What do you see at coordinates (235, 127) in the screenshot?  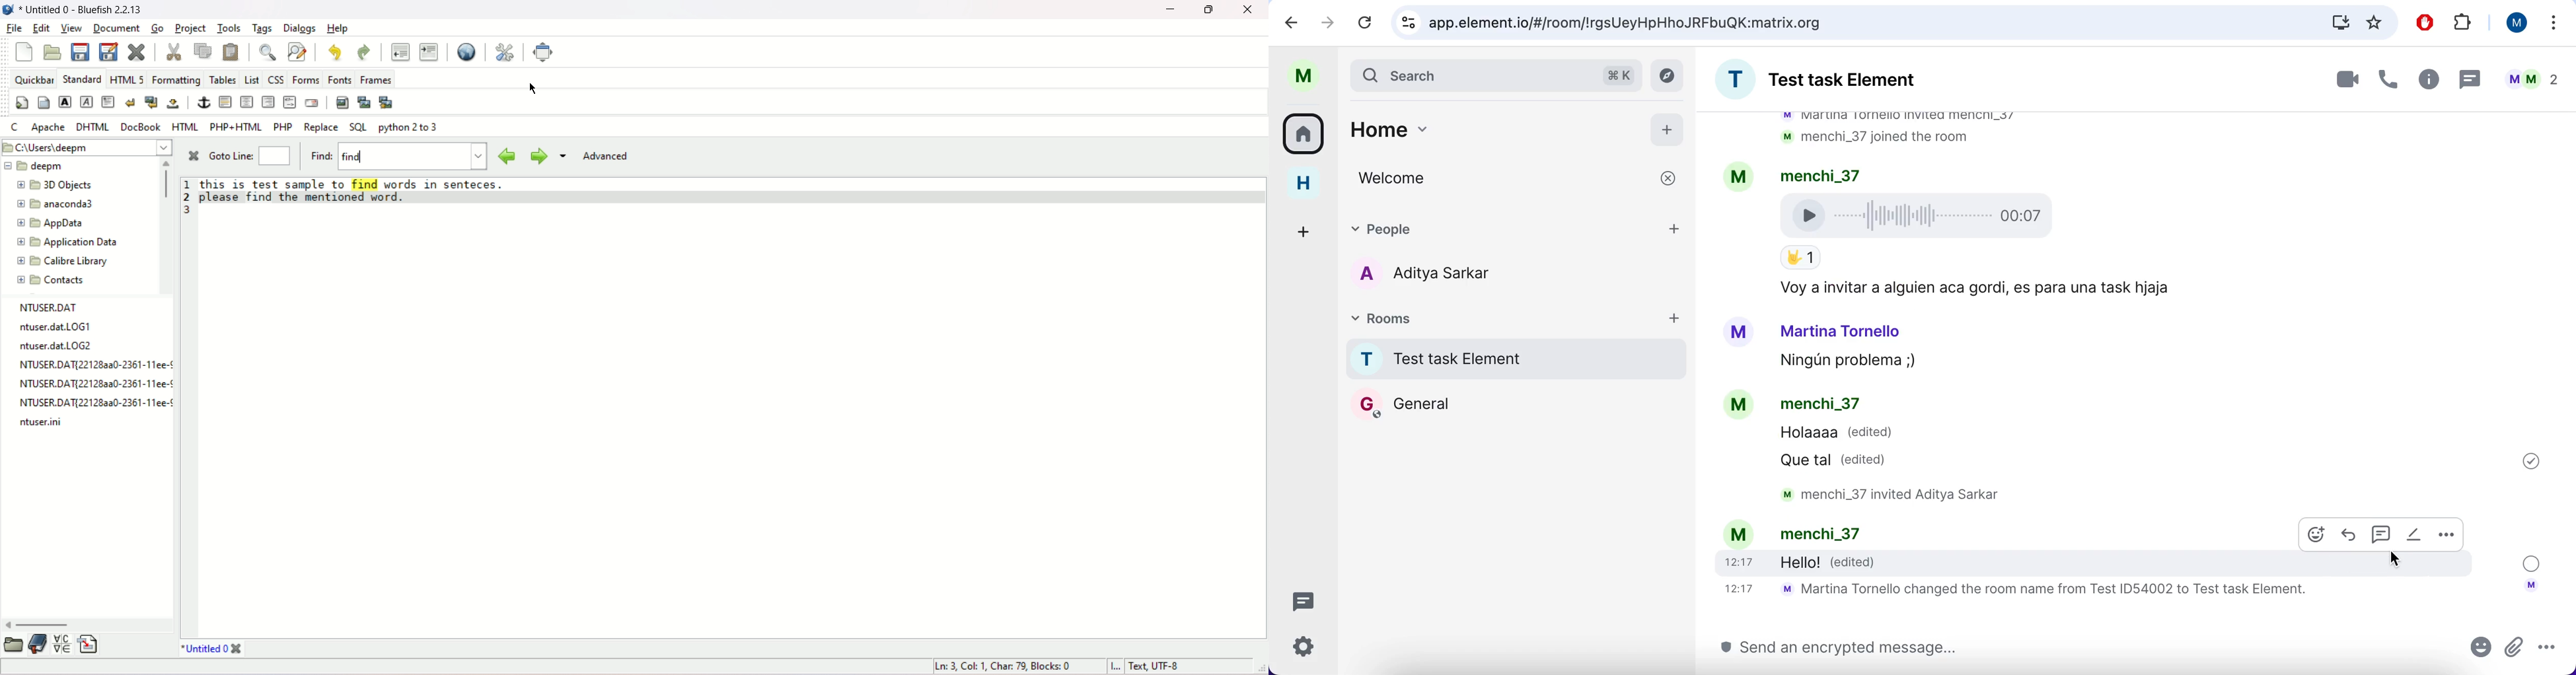 I see `PHP+HTML` at bounding box center [235, 127].